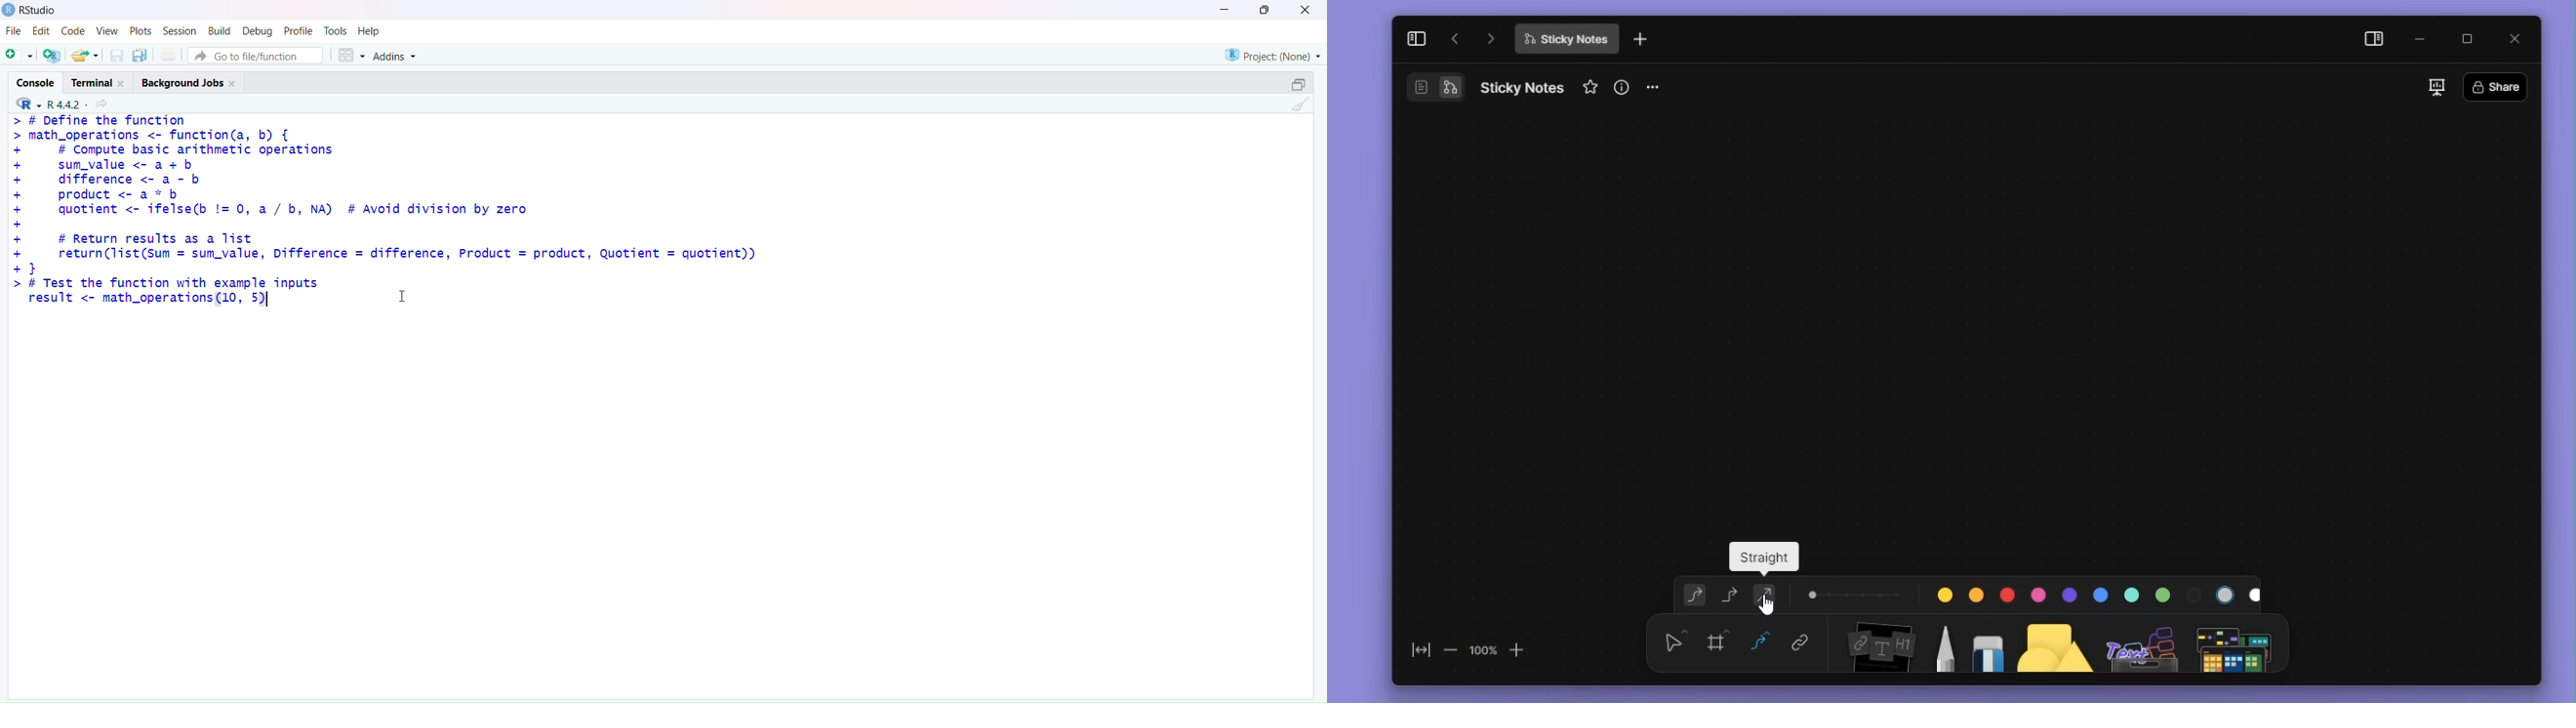 This screenshot has width=2576, height=728. I want to click on New File, so click(18, 53).